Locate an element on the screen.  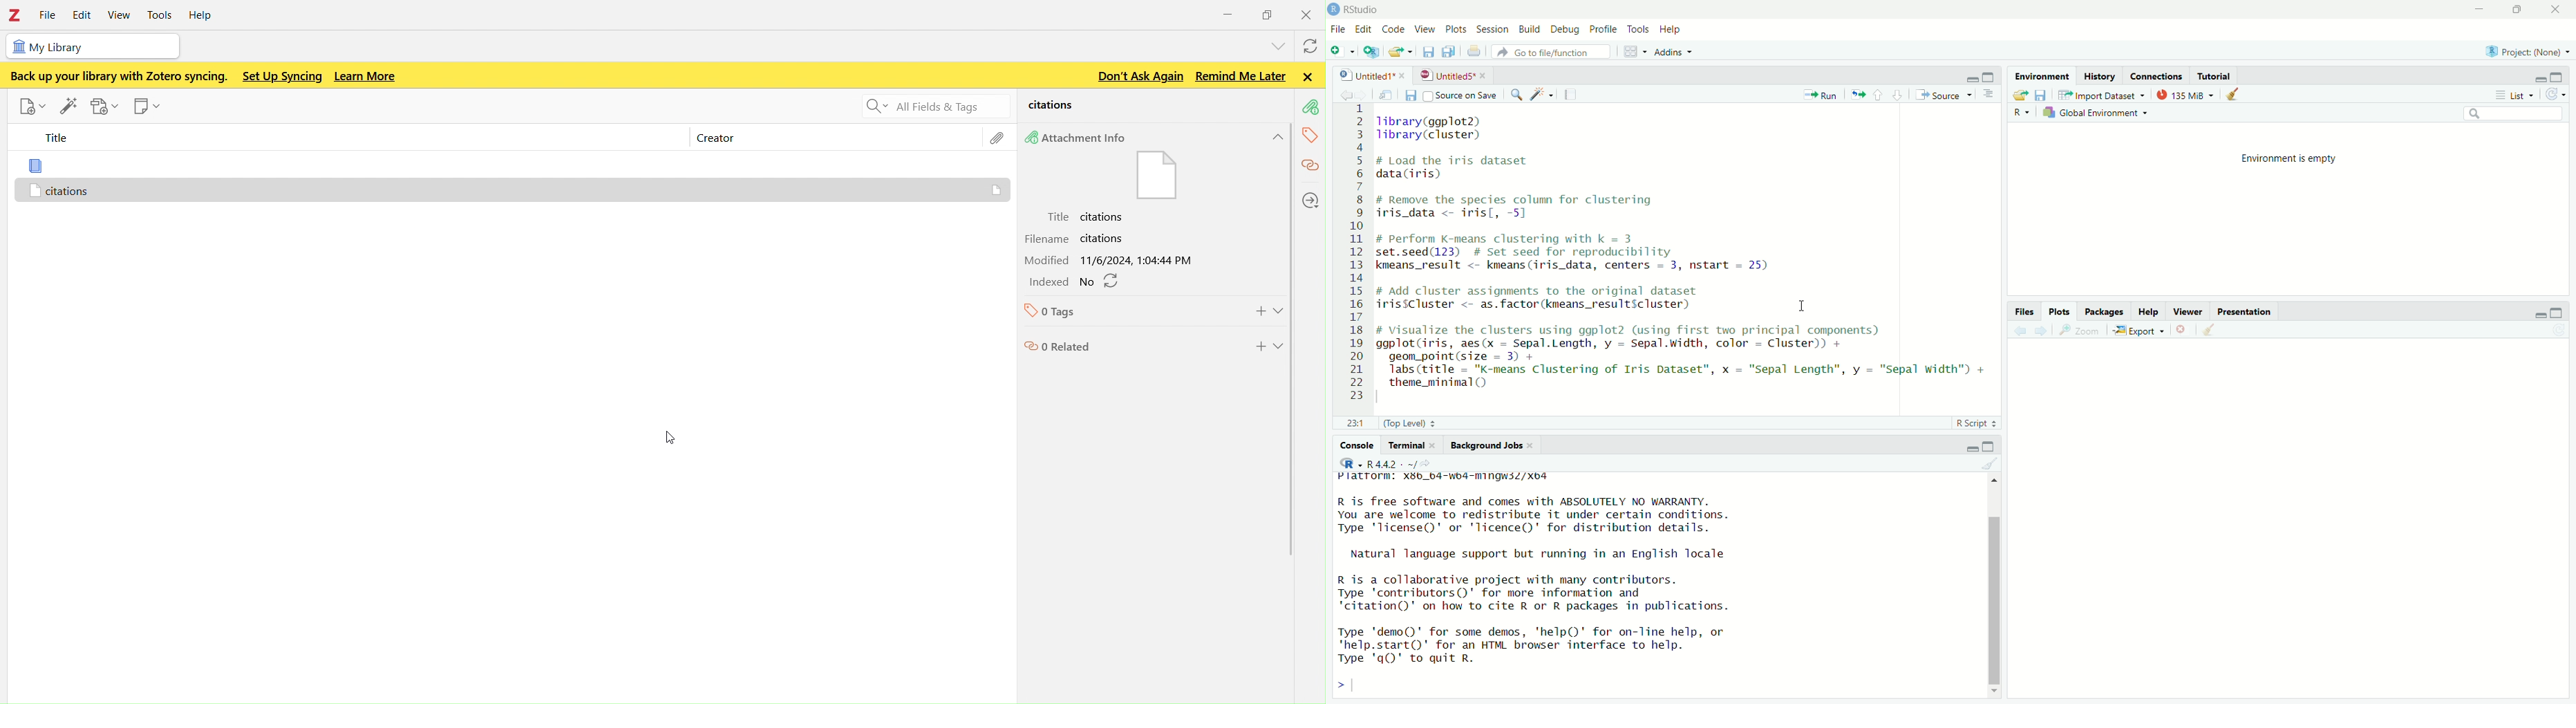
citations is located at coordinates (1067, 105).